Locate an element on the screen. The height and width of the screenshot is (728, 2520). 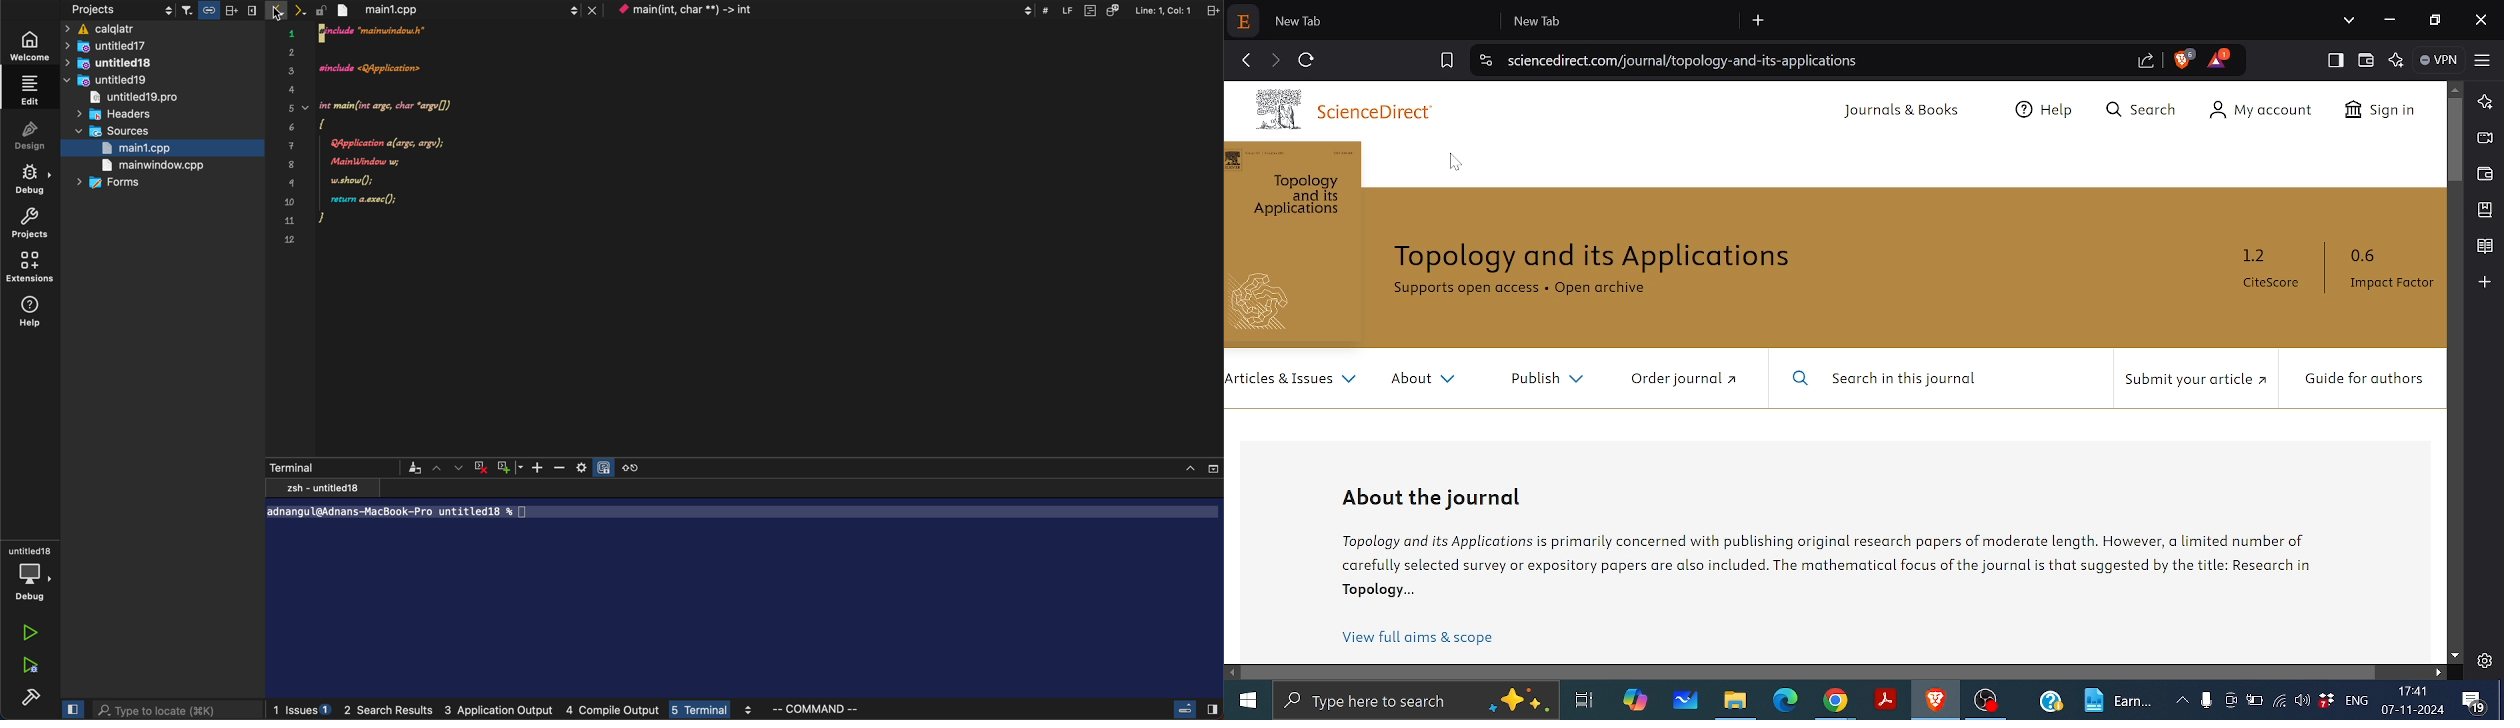
file change is located at coordinates (386, 136).